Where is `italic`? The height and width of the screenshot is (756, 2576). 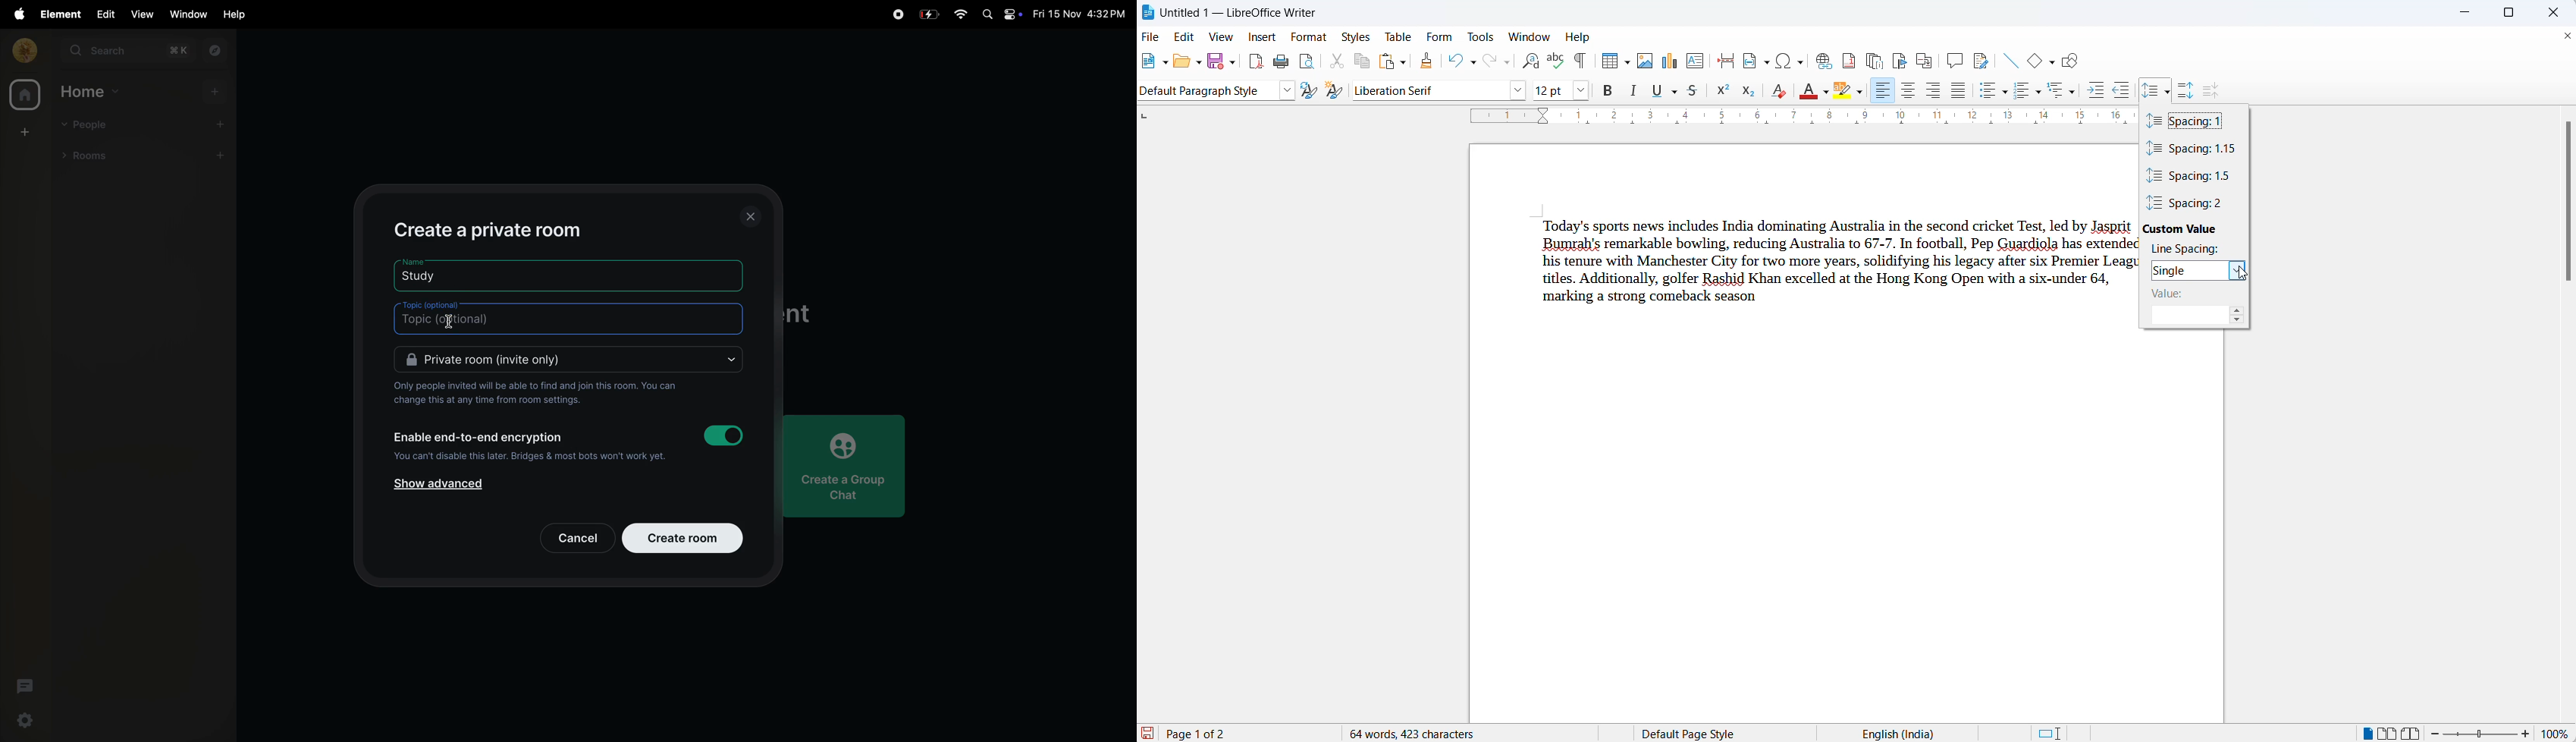 italic is located at coordinates (1634, 92).